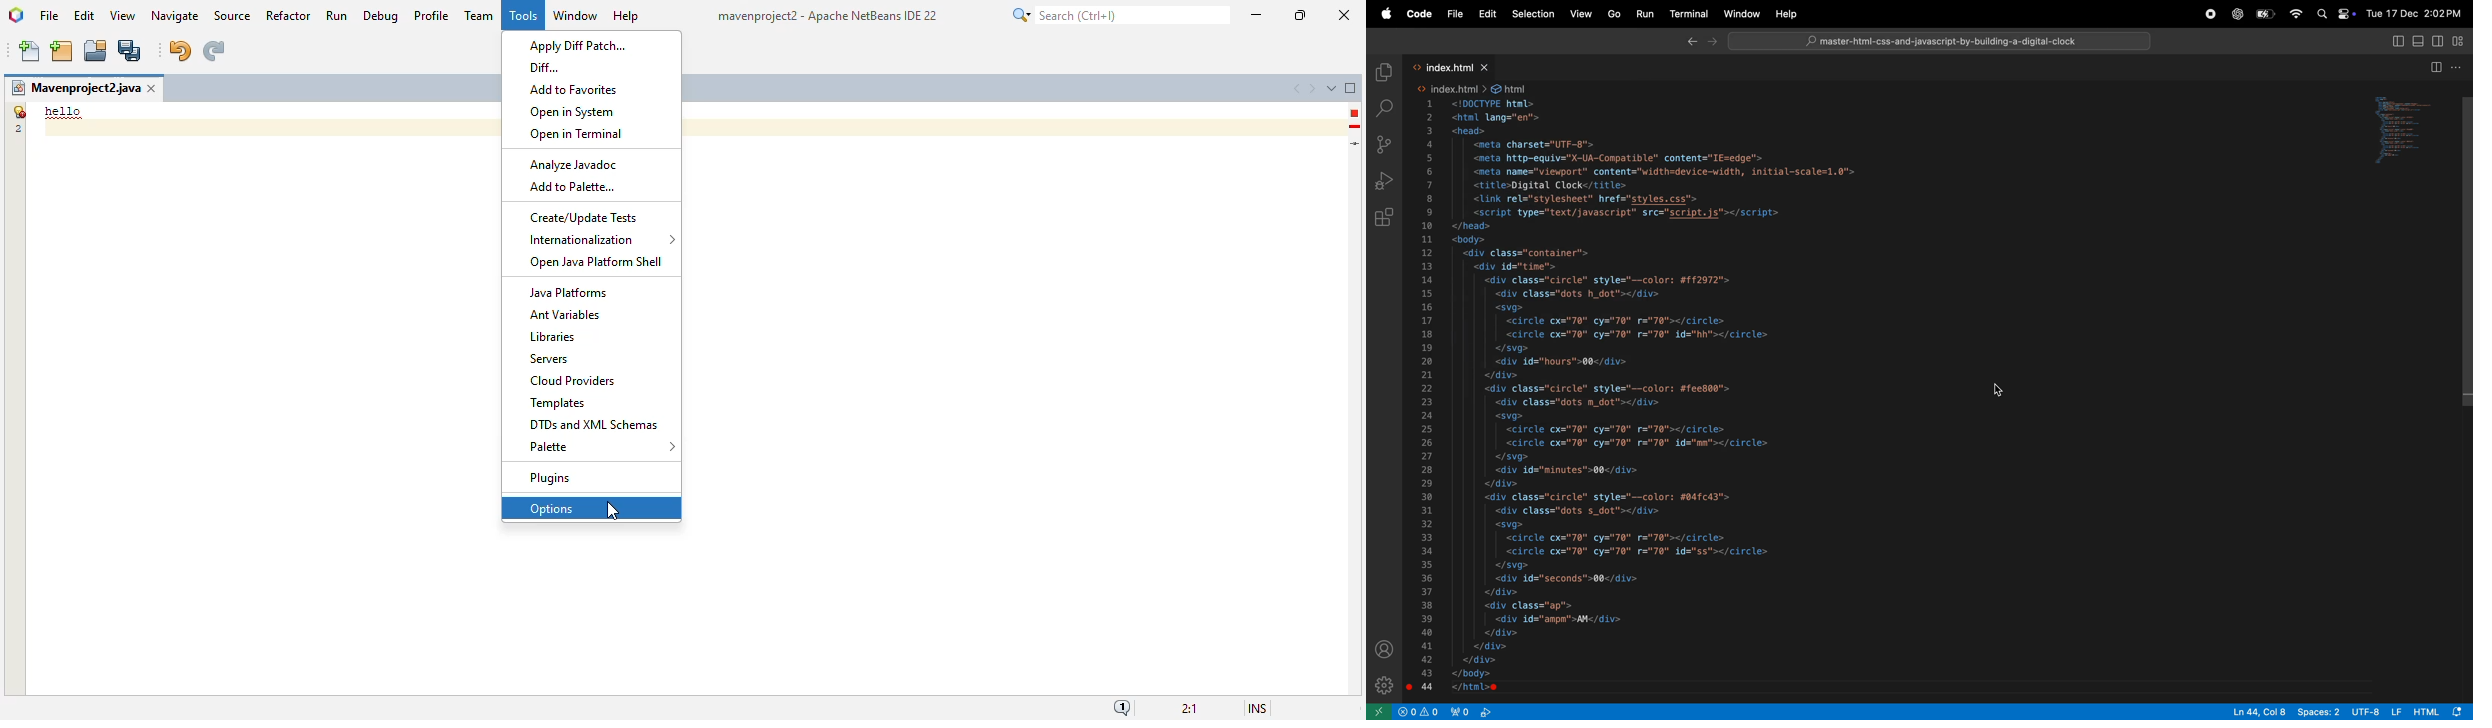 The width and height of the screenshot is (2492, 728). Describe the element at coordinates (1712, 43) in the screenshot. I see `close` at that location.